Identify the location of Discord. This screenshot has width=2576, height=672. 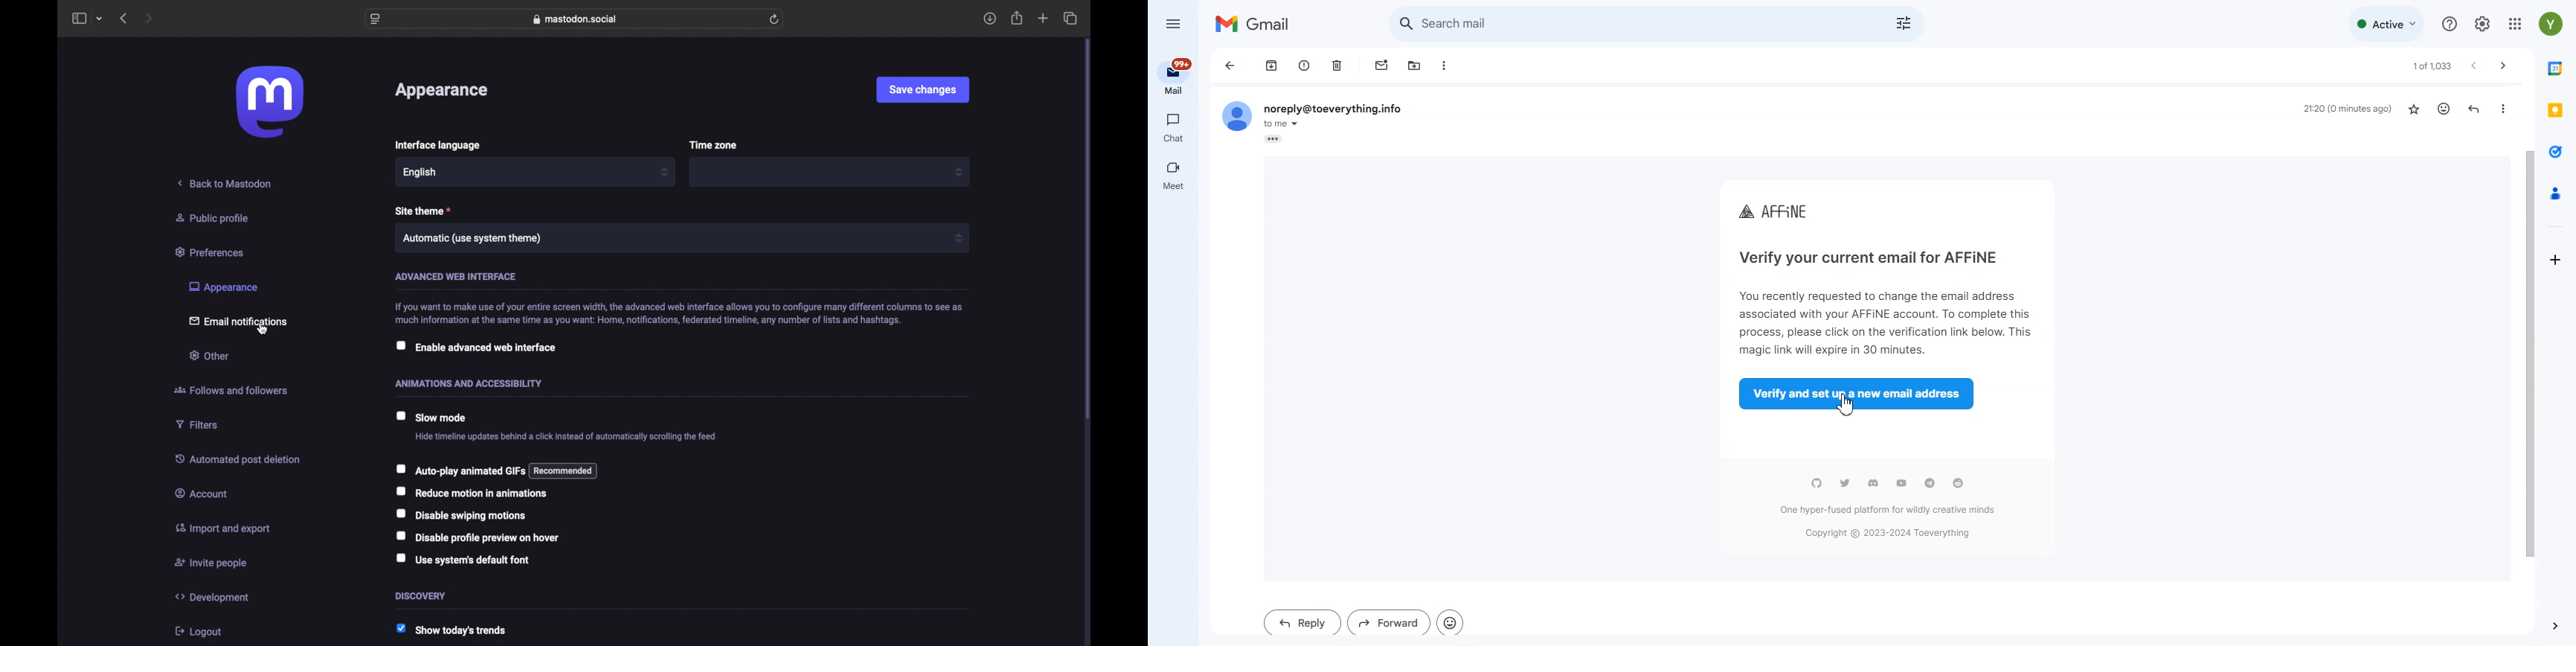
(1873, 483).